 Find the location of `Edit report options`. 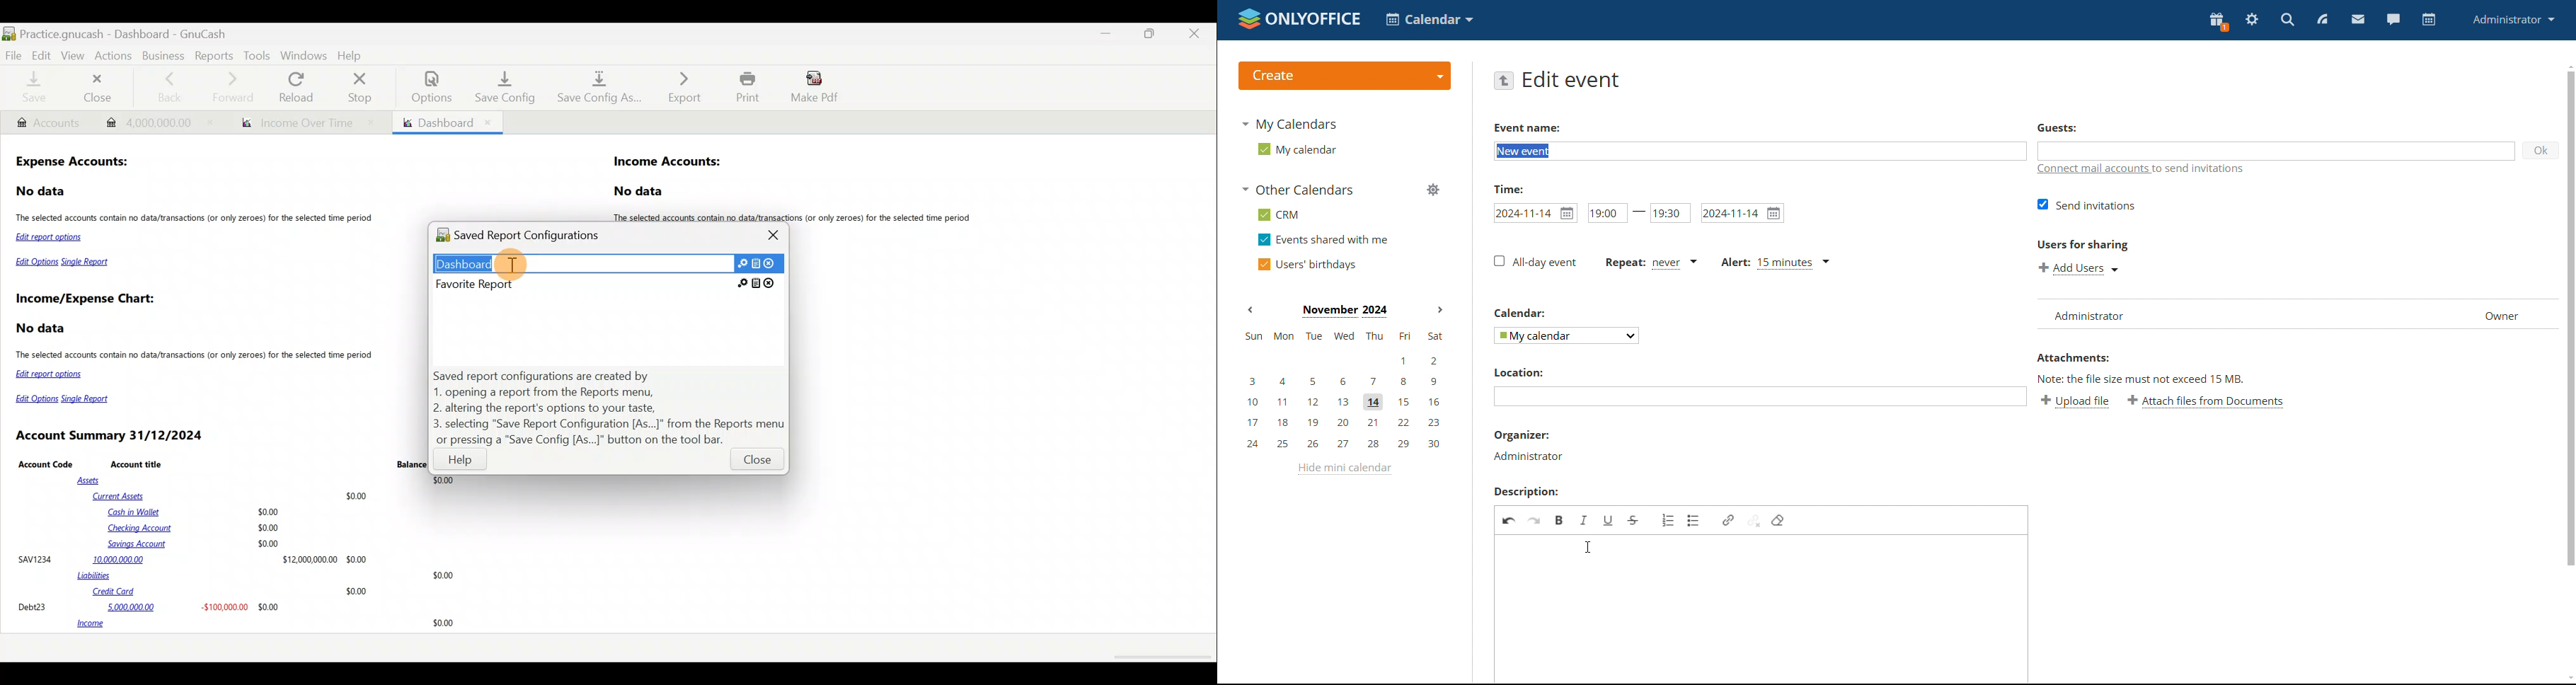

Edit report options is located at coordinates (51, 374).